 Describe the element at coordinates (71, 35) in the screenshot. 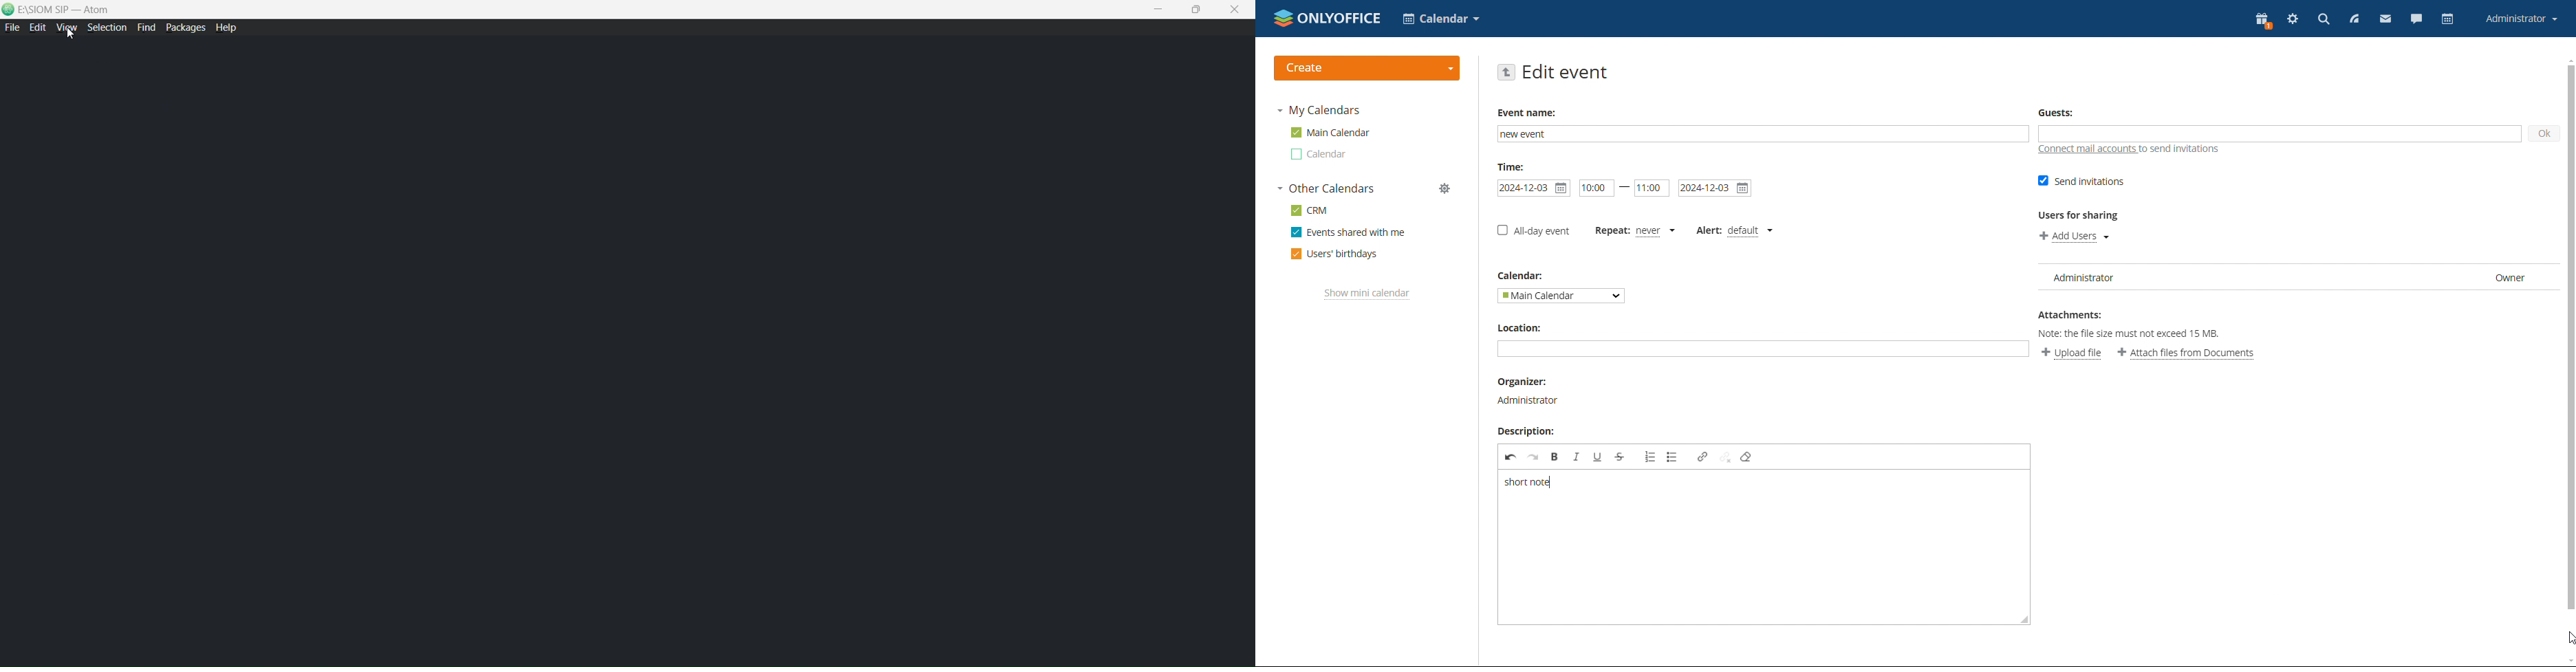

I see `cursor` at that location.